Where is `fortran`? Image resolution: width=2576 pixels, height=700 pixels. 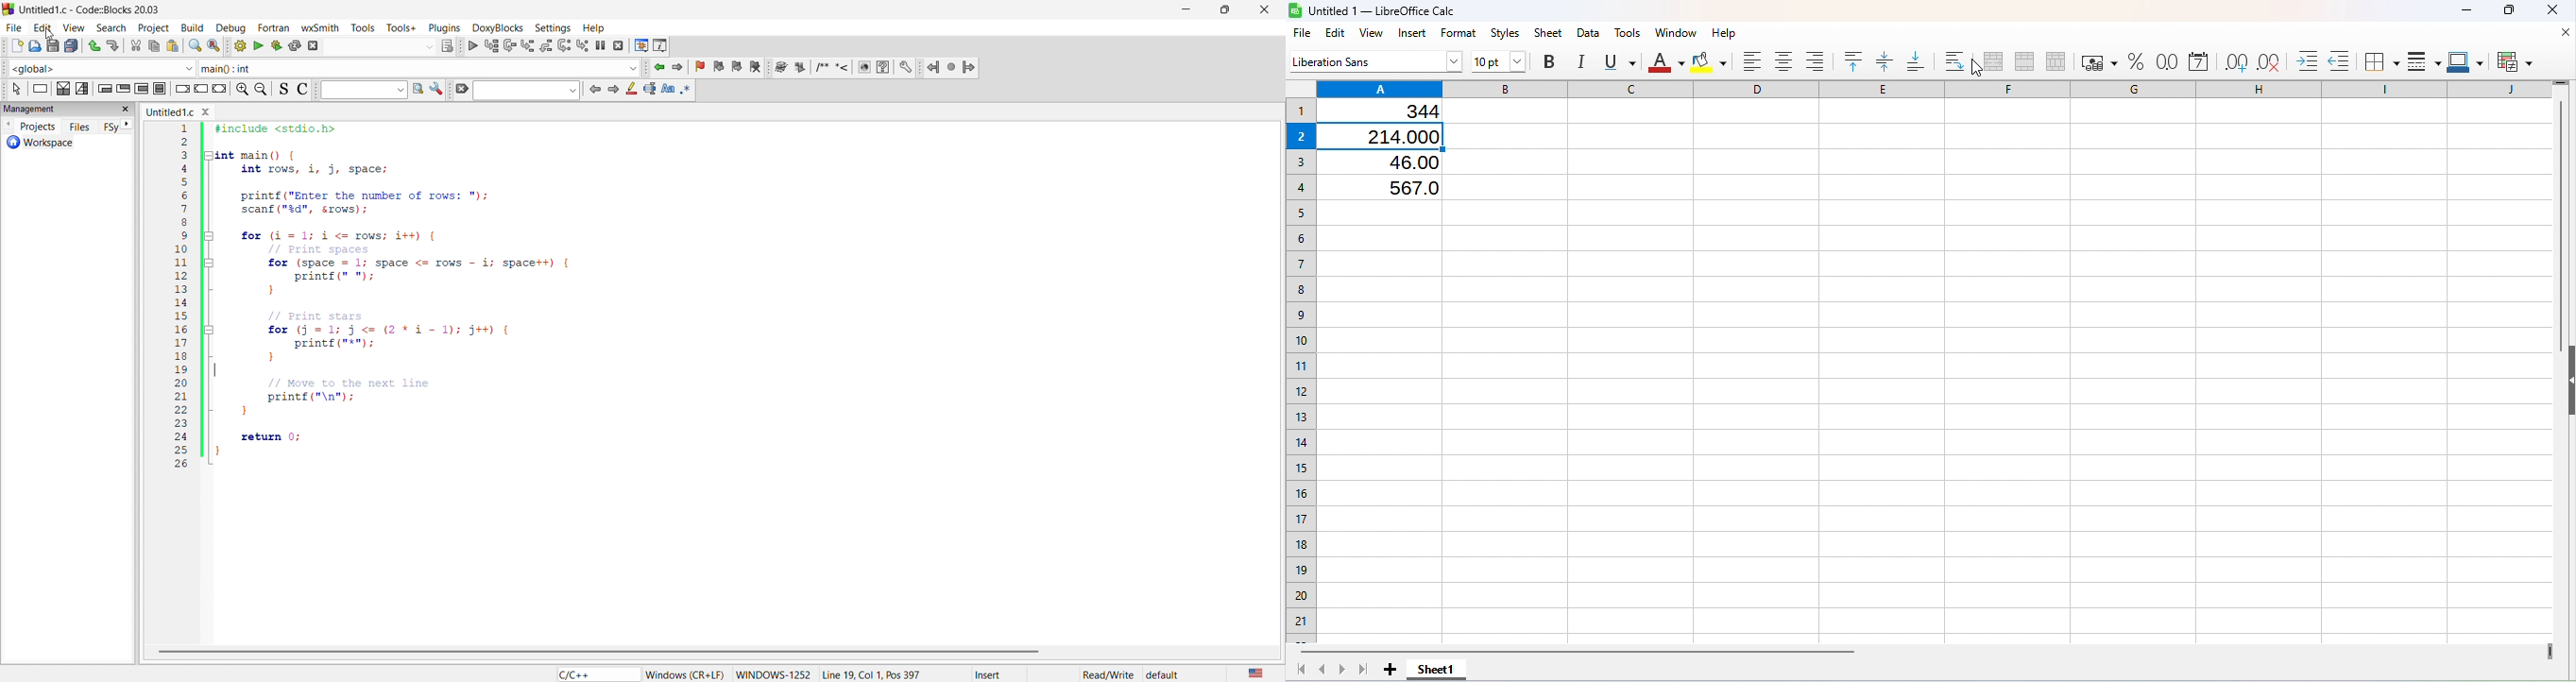
fortran is located at coordinates (273, 27).